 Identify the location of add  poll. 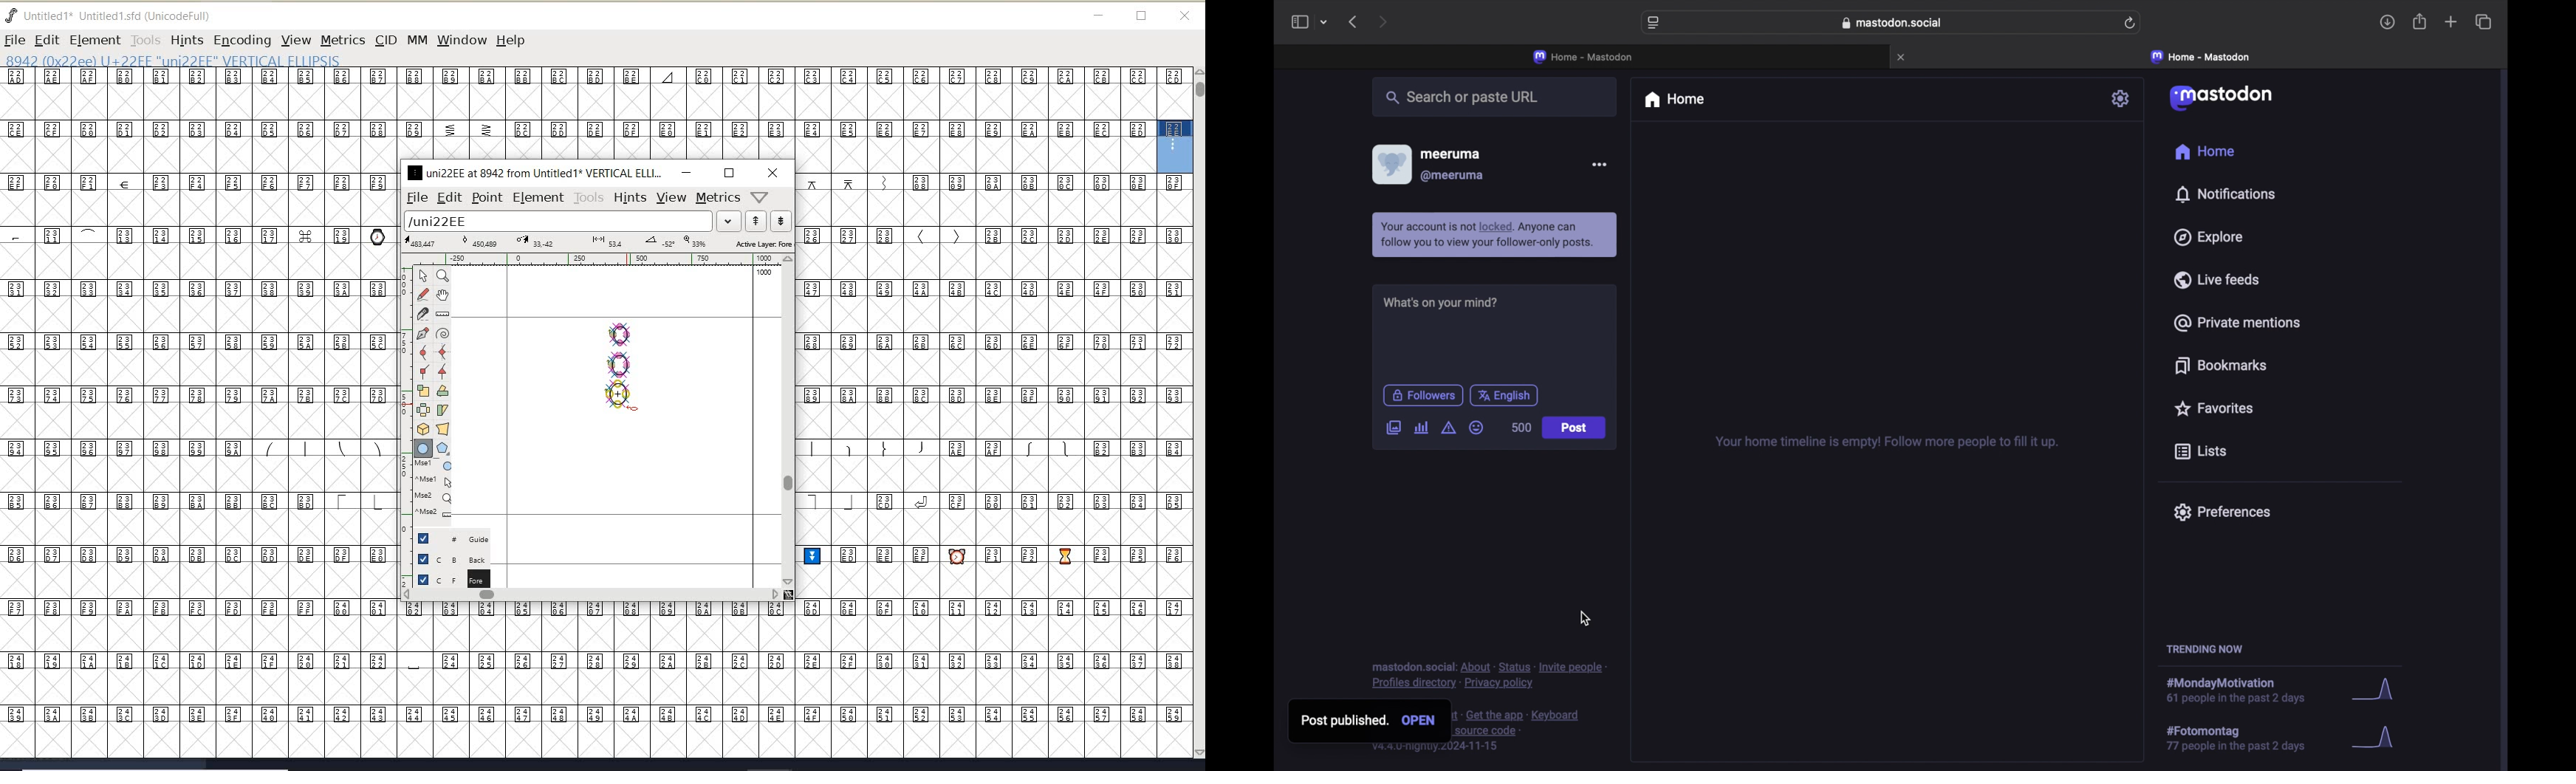
(1421, 428).